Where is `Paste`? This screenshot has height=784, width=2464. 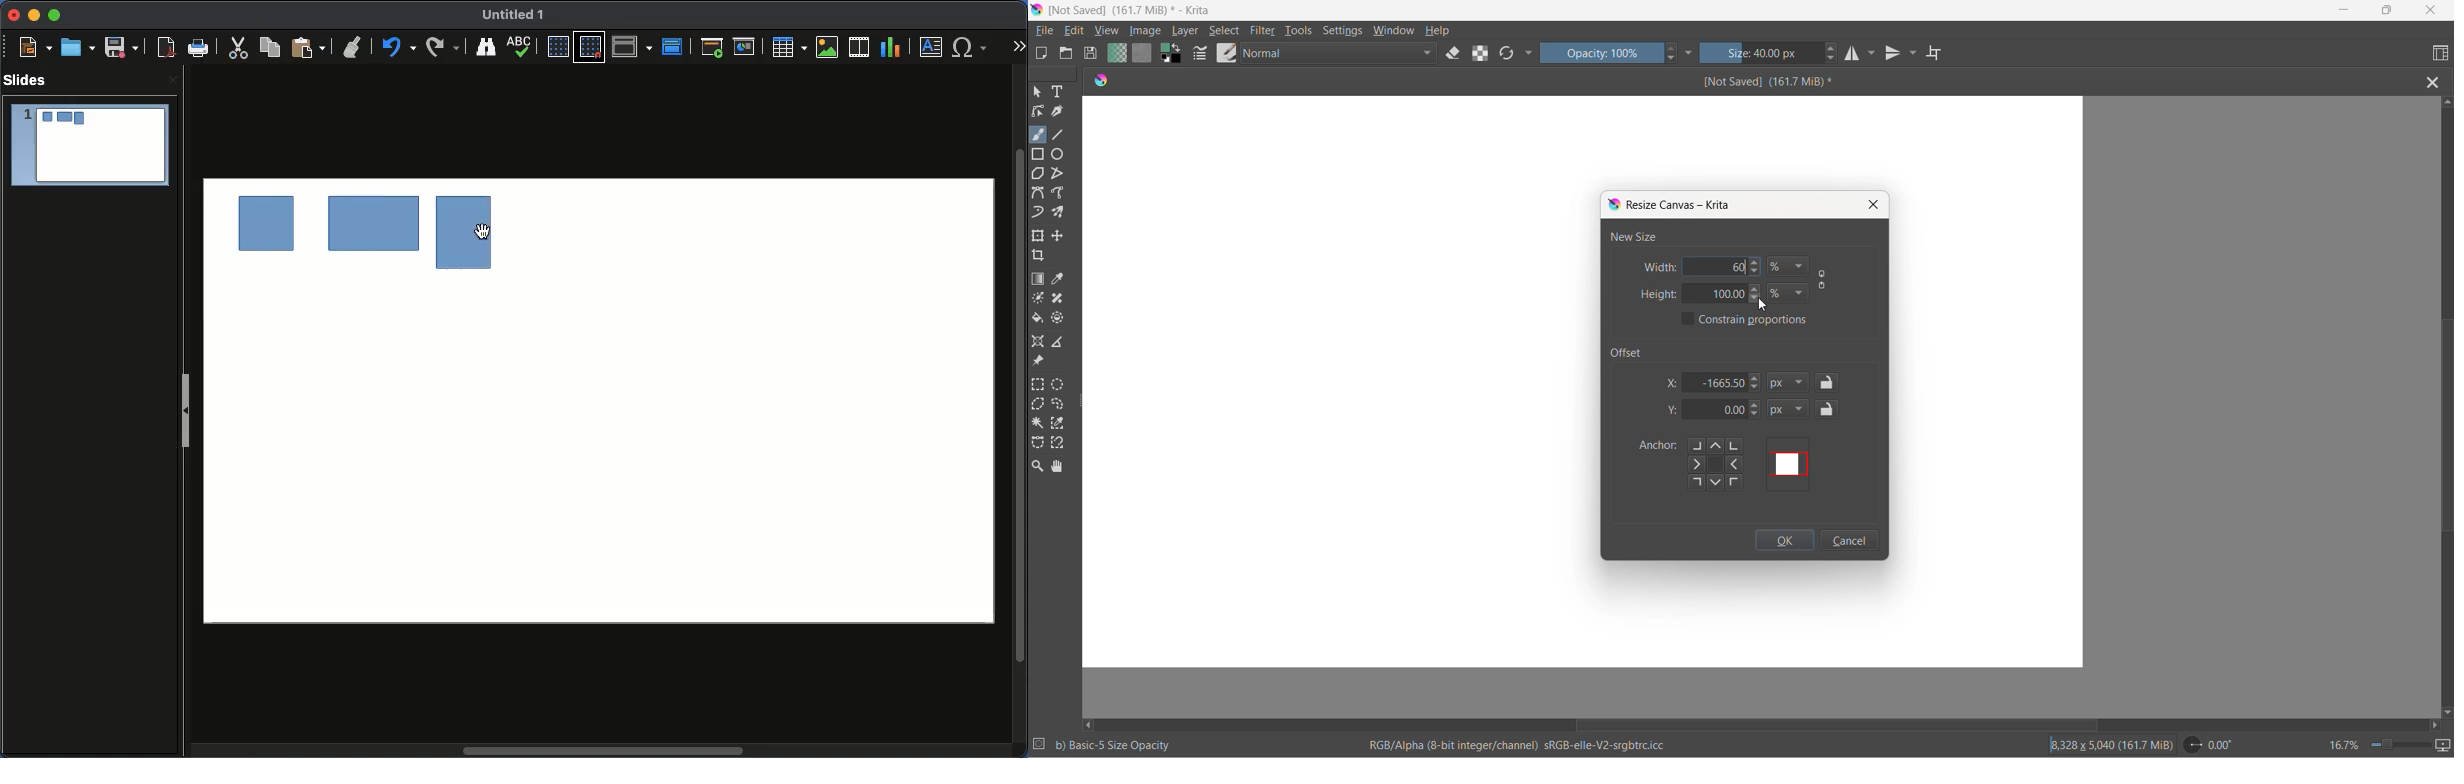
Paste is located at coordinates (306, 48).